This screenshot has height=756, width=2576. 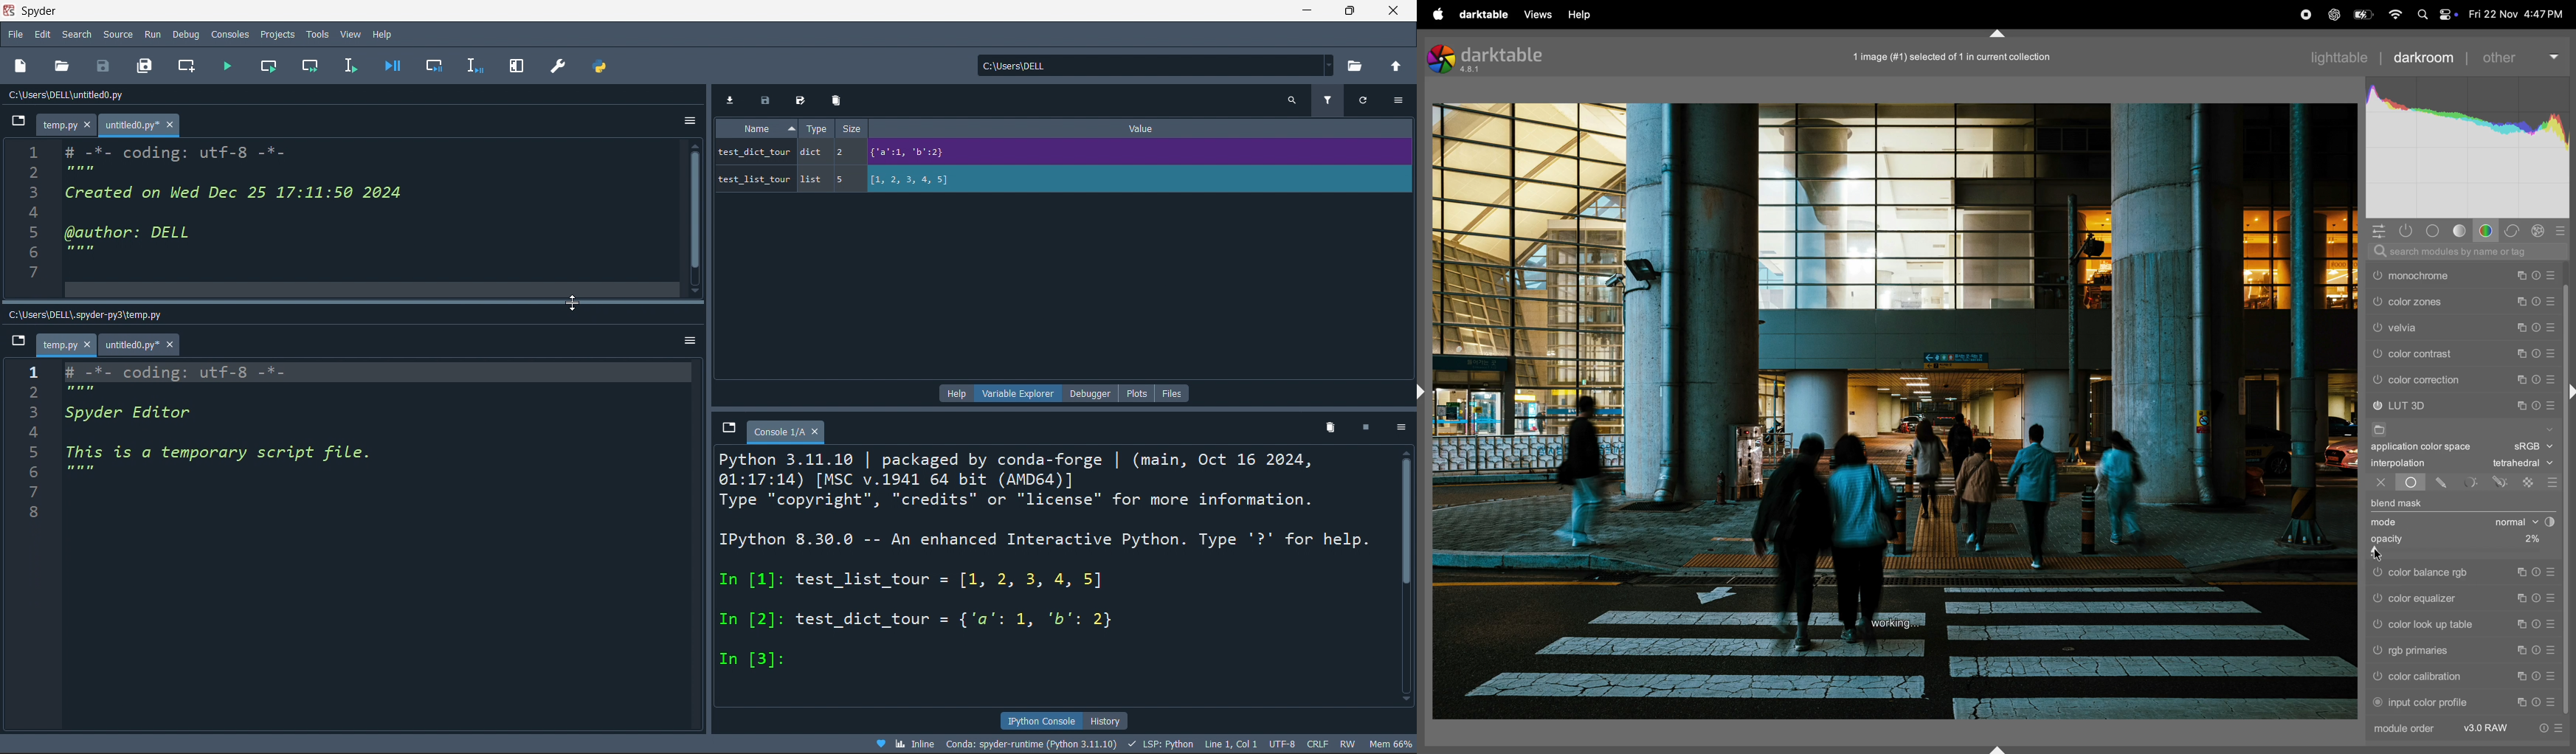 I want to click on apple menu, so click(x=1438, y=13).